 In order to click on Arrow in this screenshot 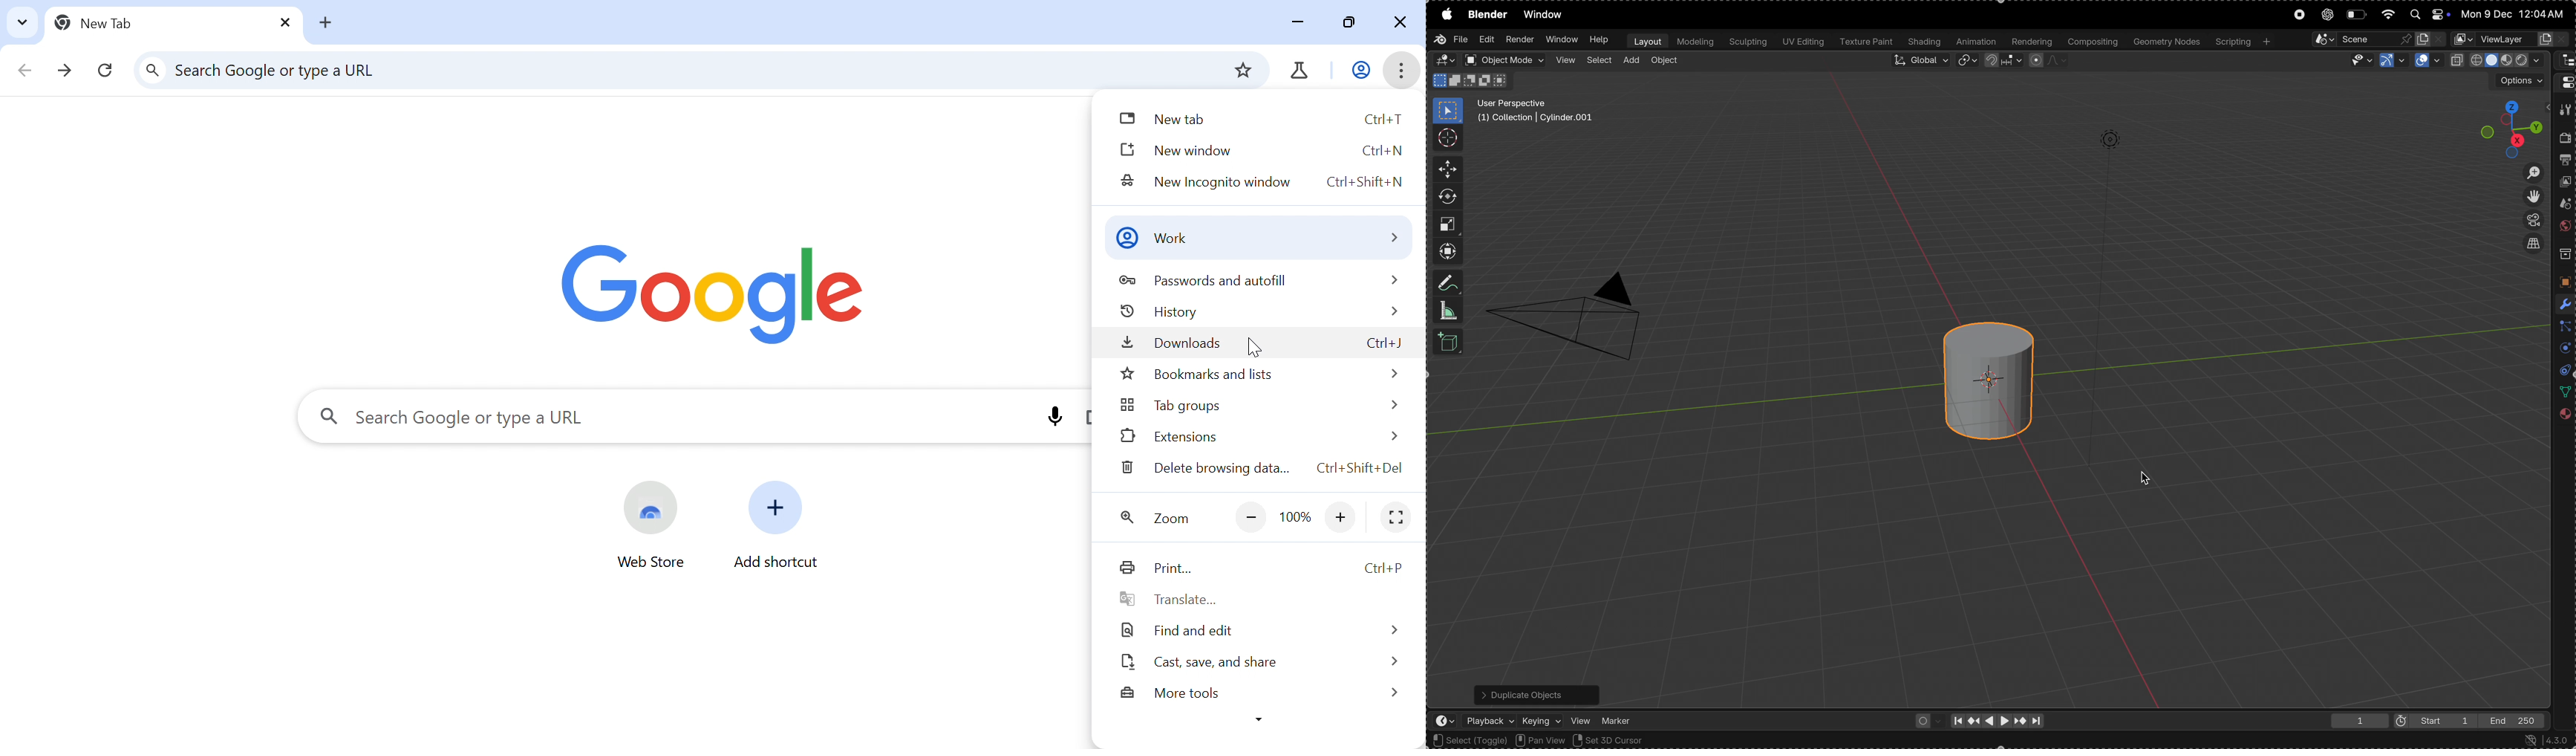, I will do `click(1391, 437)`.